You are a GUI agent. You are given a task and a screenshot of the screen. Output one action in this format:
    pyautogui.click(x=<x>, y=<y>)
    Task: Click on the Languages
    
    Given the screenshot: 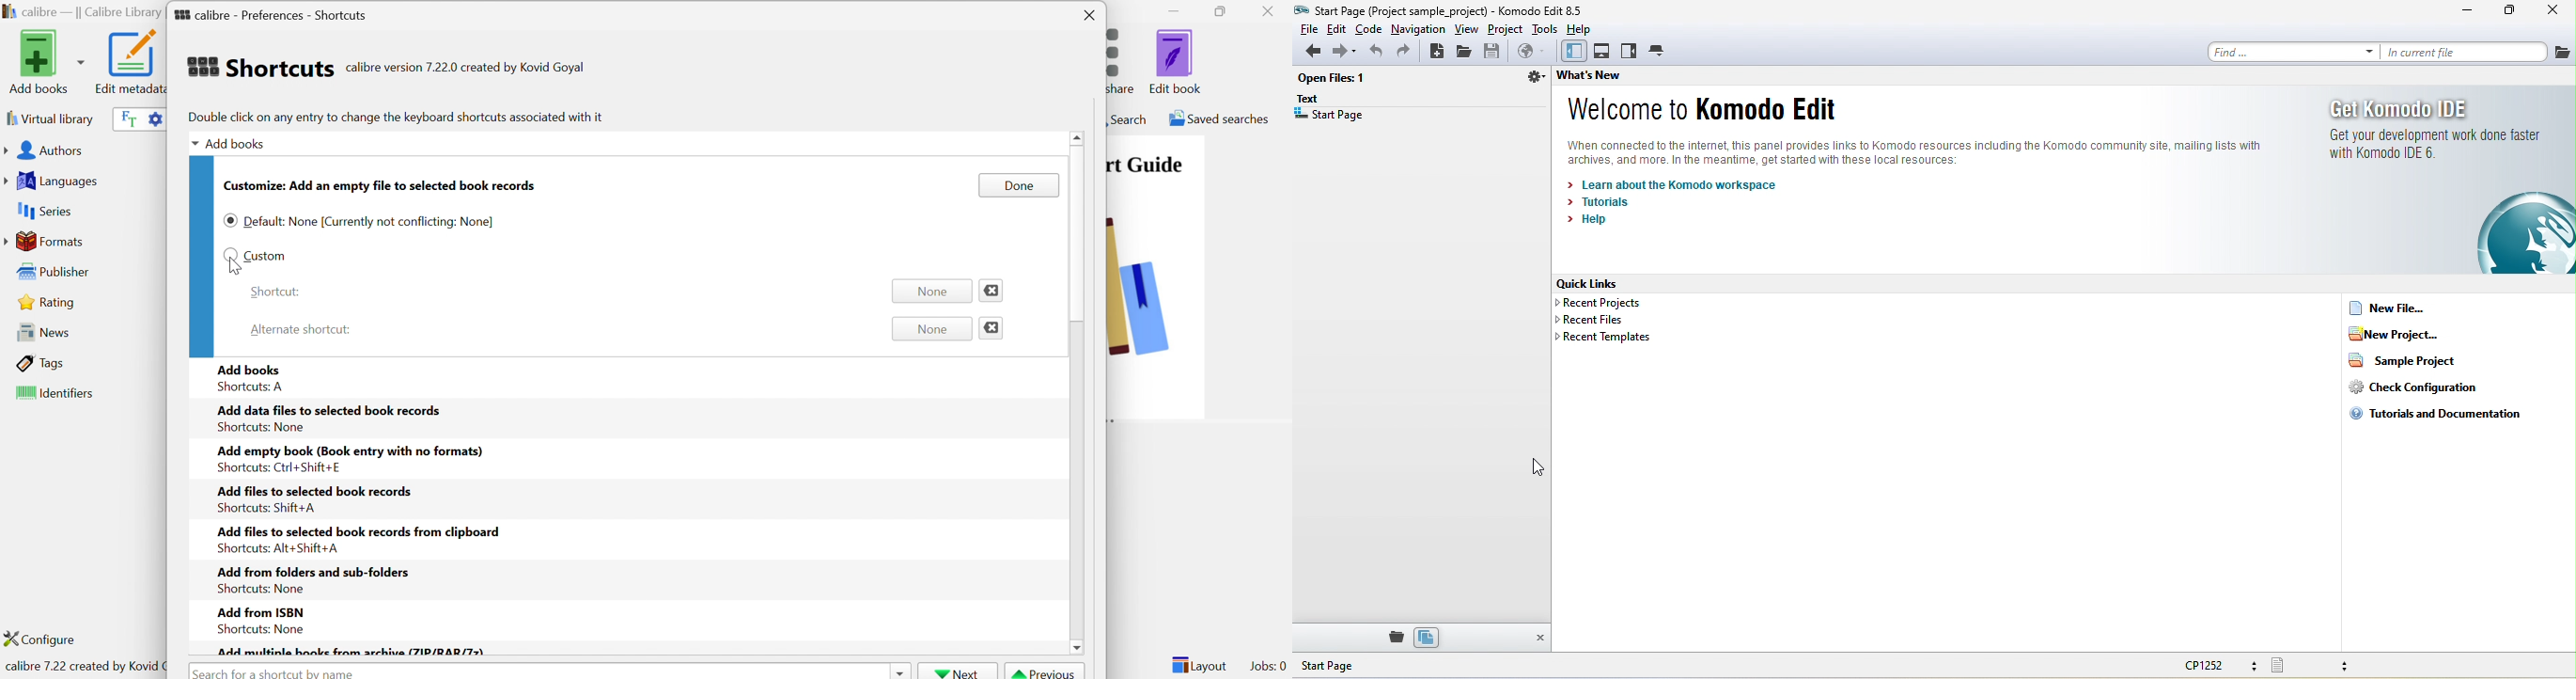 What is the action you would take?
    pyautogui.click(x=53, y=181)
    